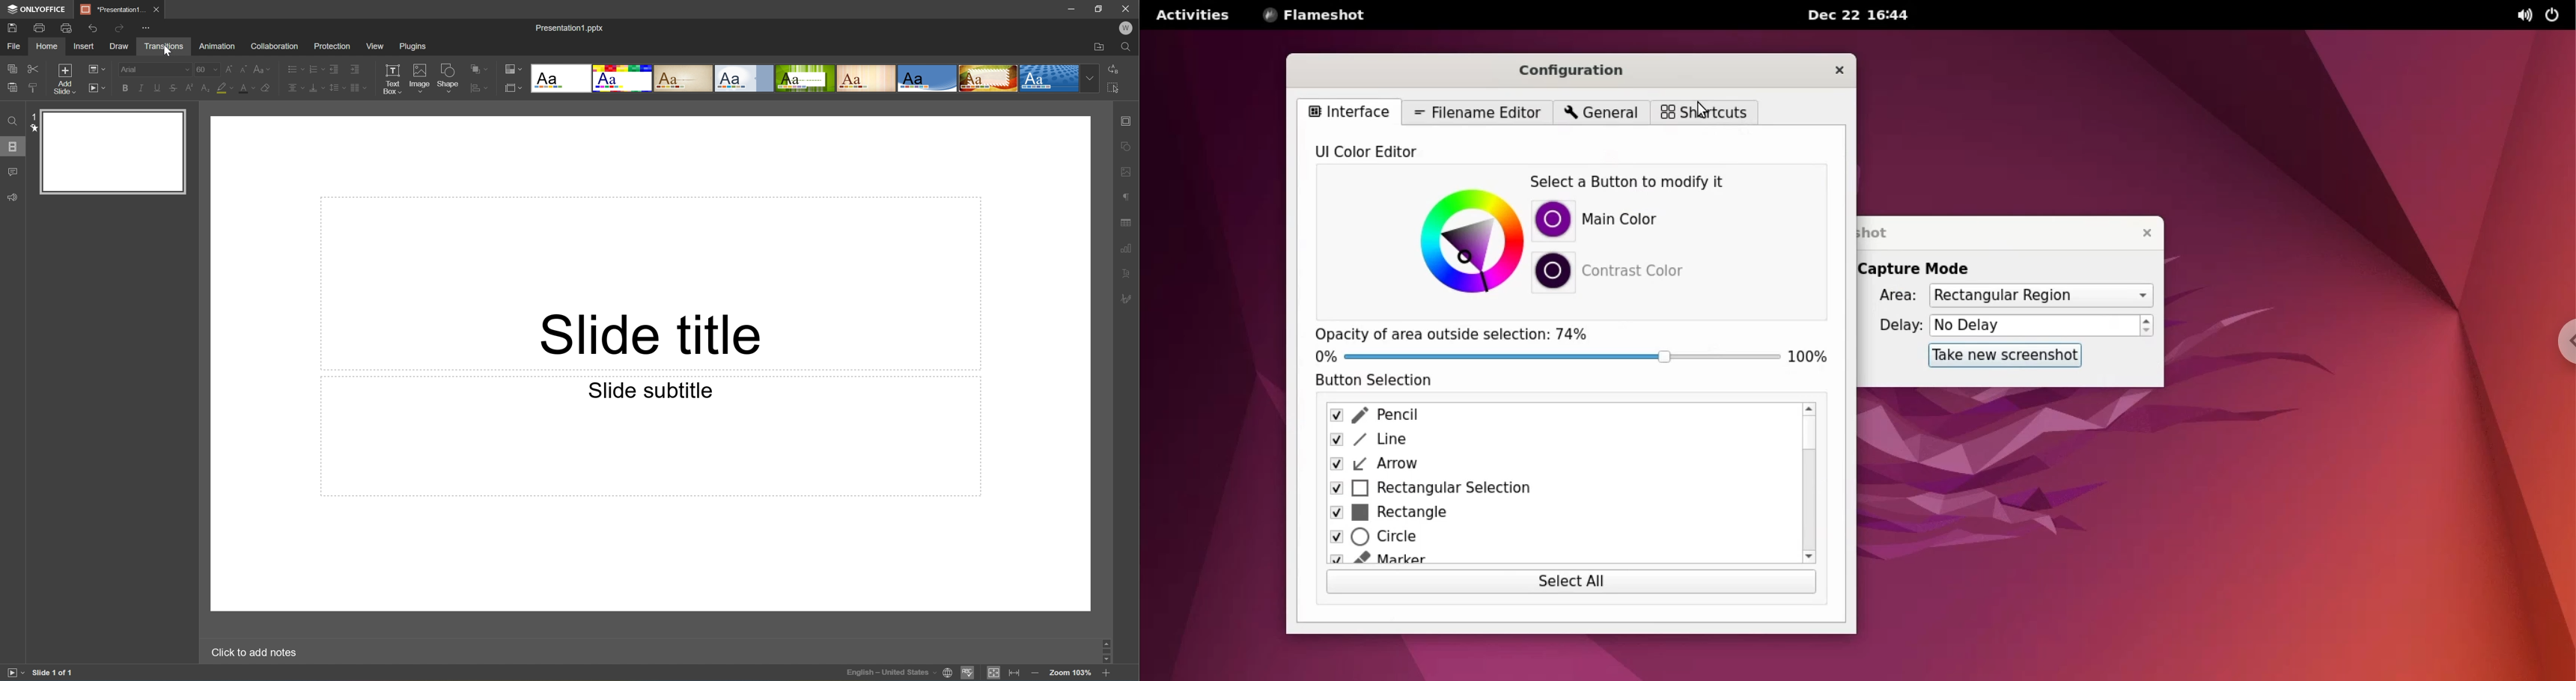  What do you see at coordinates (246, 89) in the screenshot?
I see `Font color` at bounding box center [246, 89].